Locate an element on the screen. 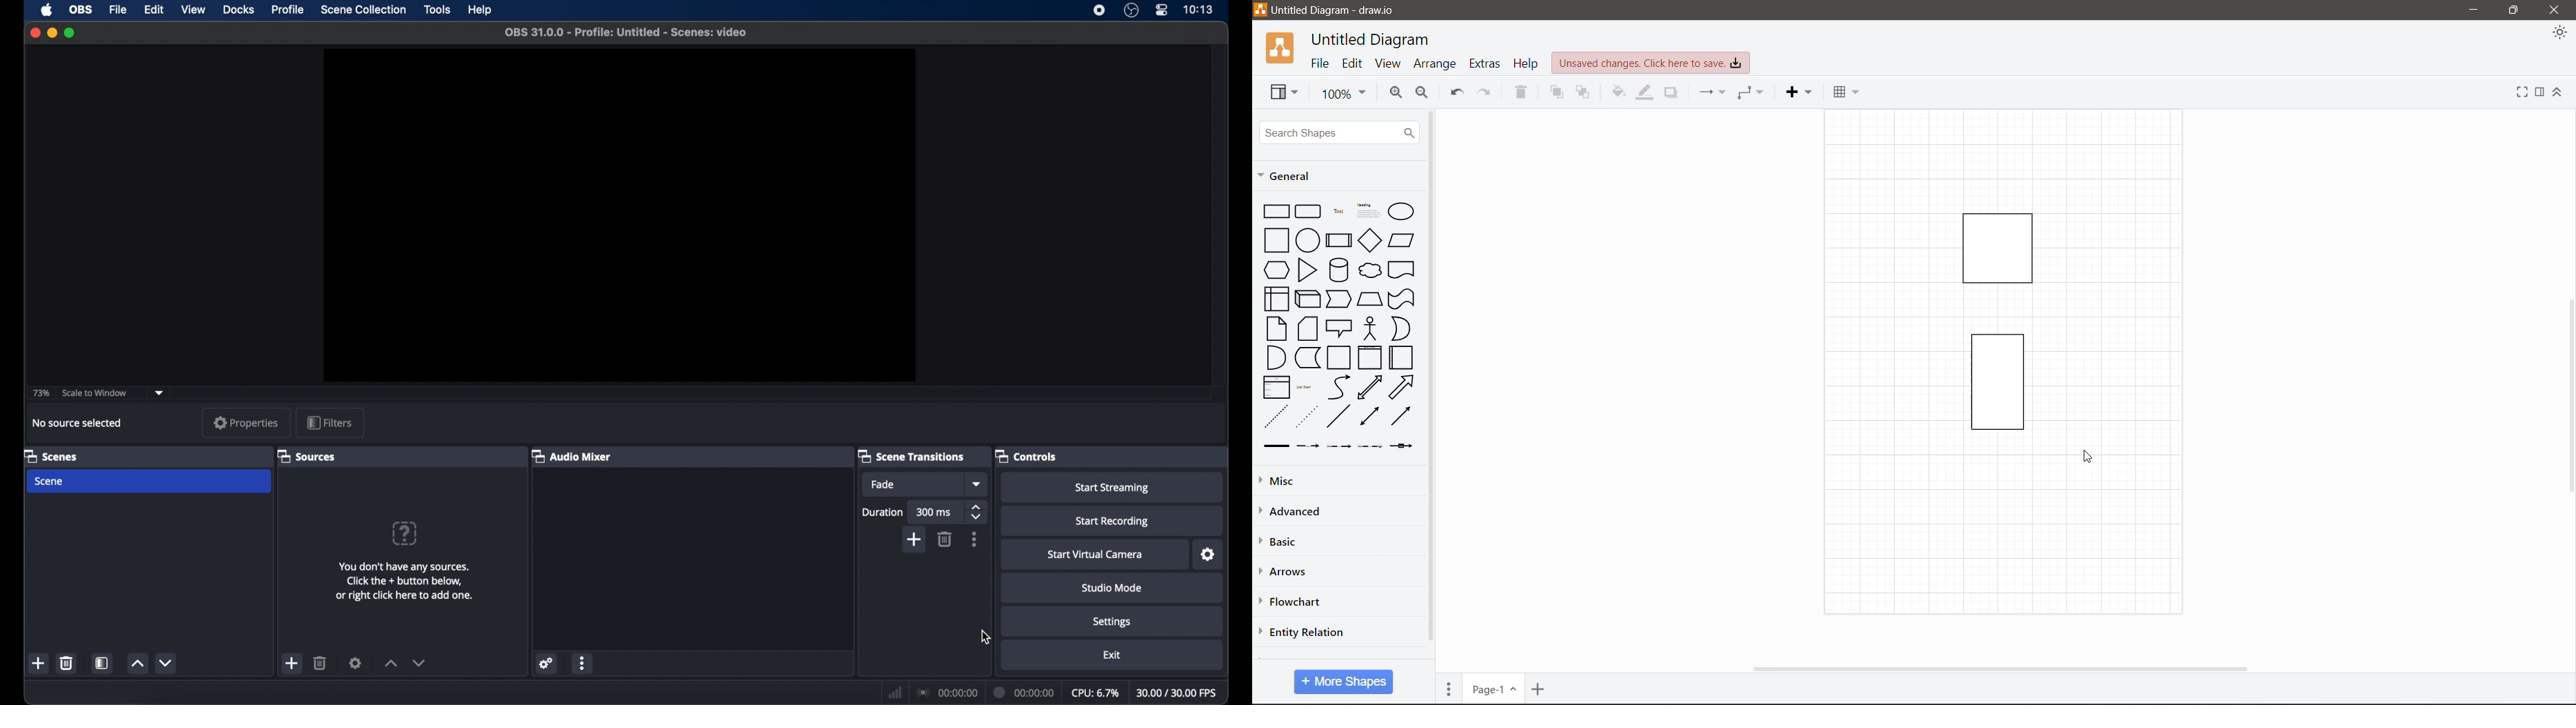  profile is located at coordinates (289, 10).